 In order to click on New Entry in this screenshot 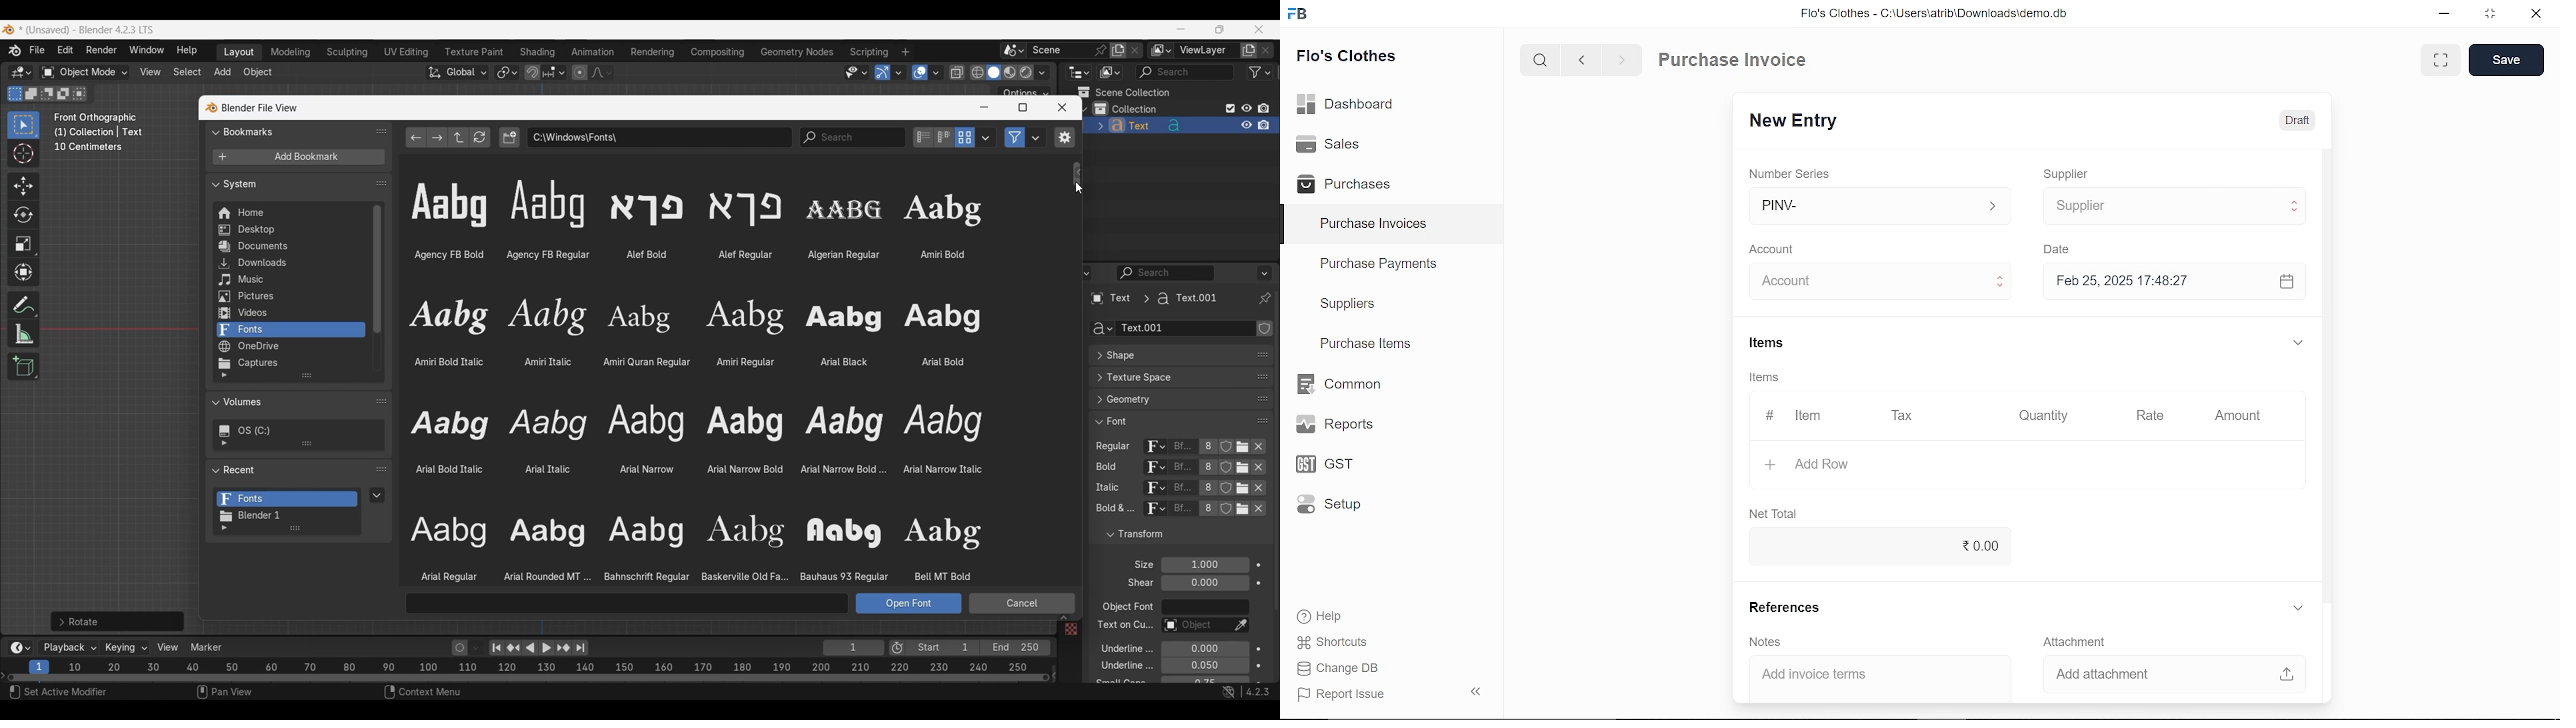, I will do `click(1798, 119)`.